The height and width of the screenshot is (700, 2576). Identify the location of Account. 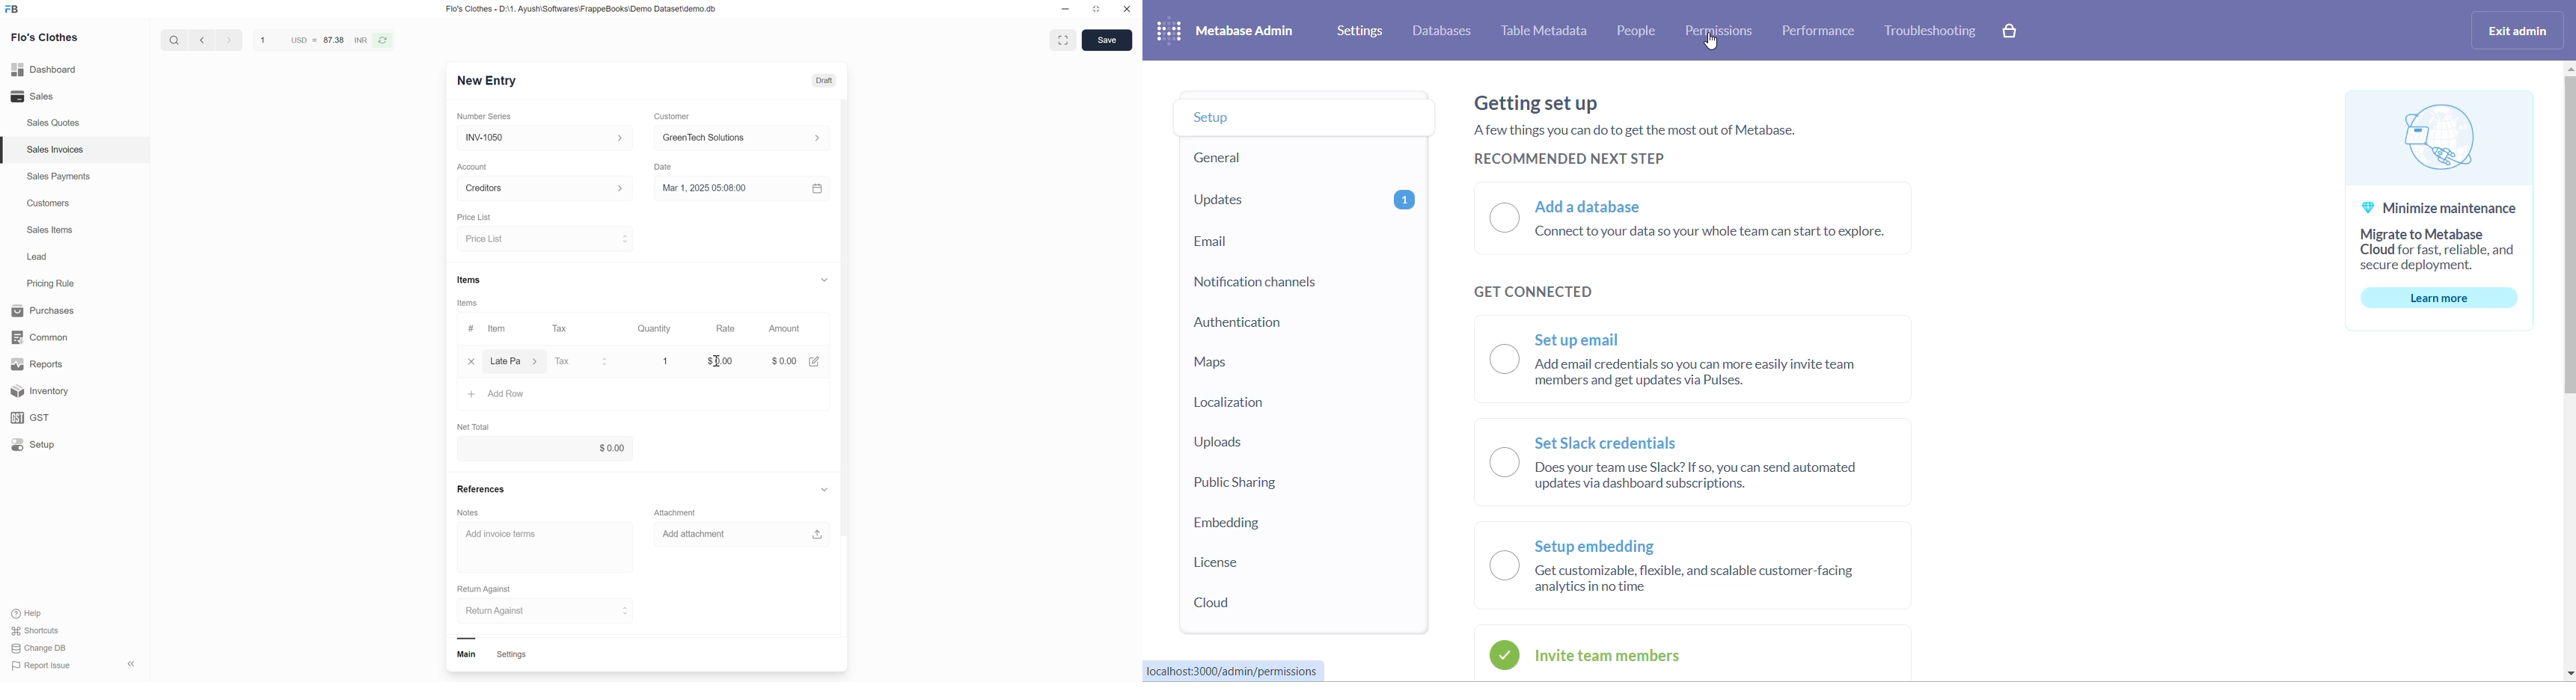
(474, 166).